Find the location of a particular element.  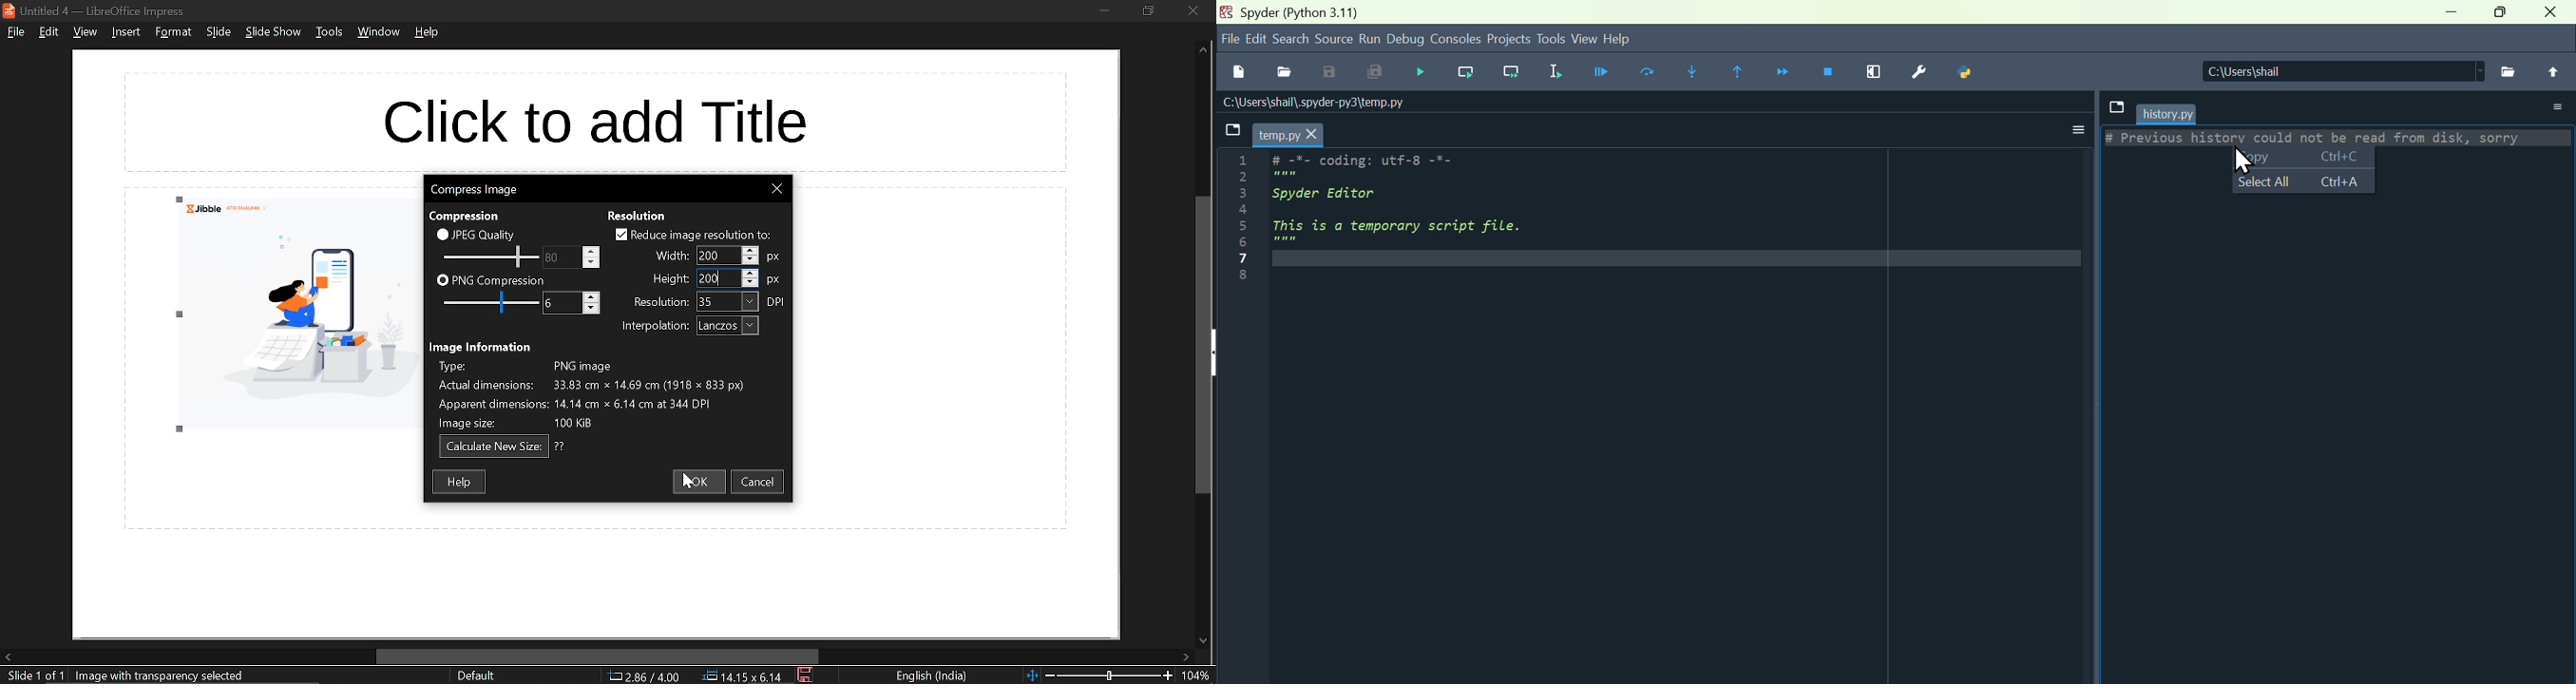

resolution is located at coordinates (728, 302).